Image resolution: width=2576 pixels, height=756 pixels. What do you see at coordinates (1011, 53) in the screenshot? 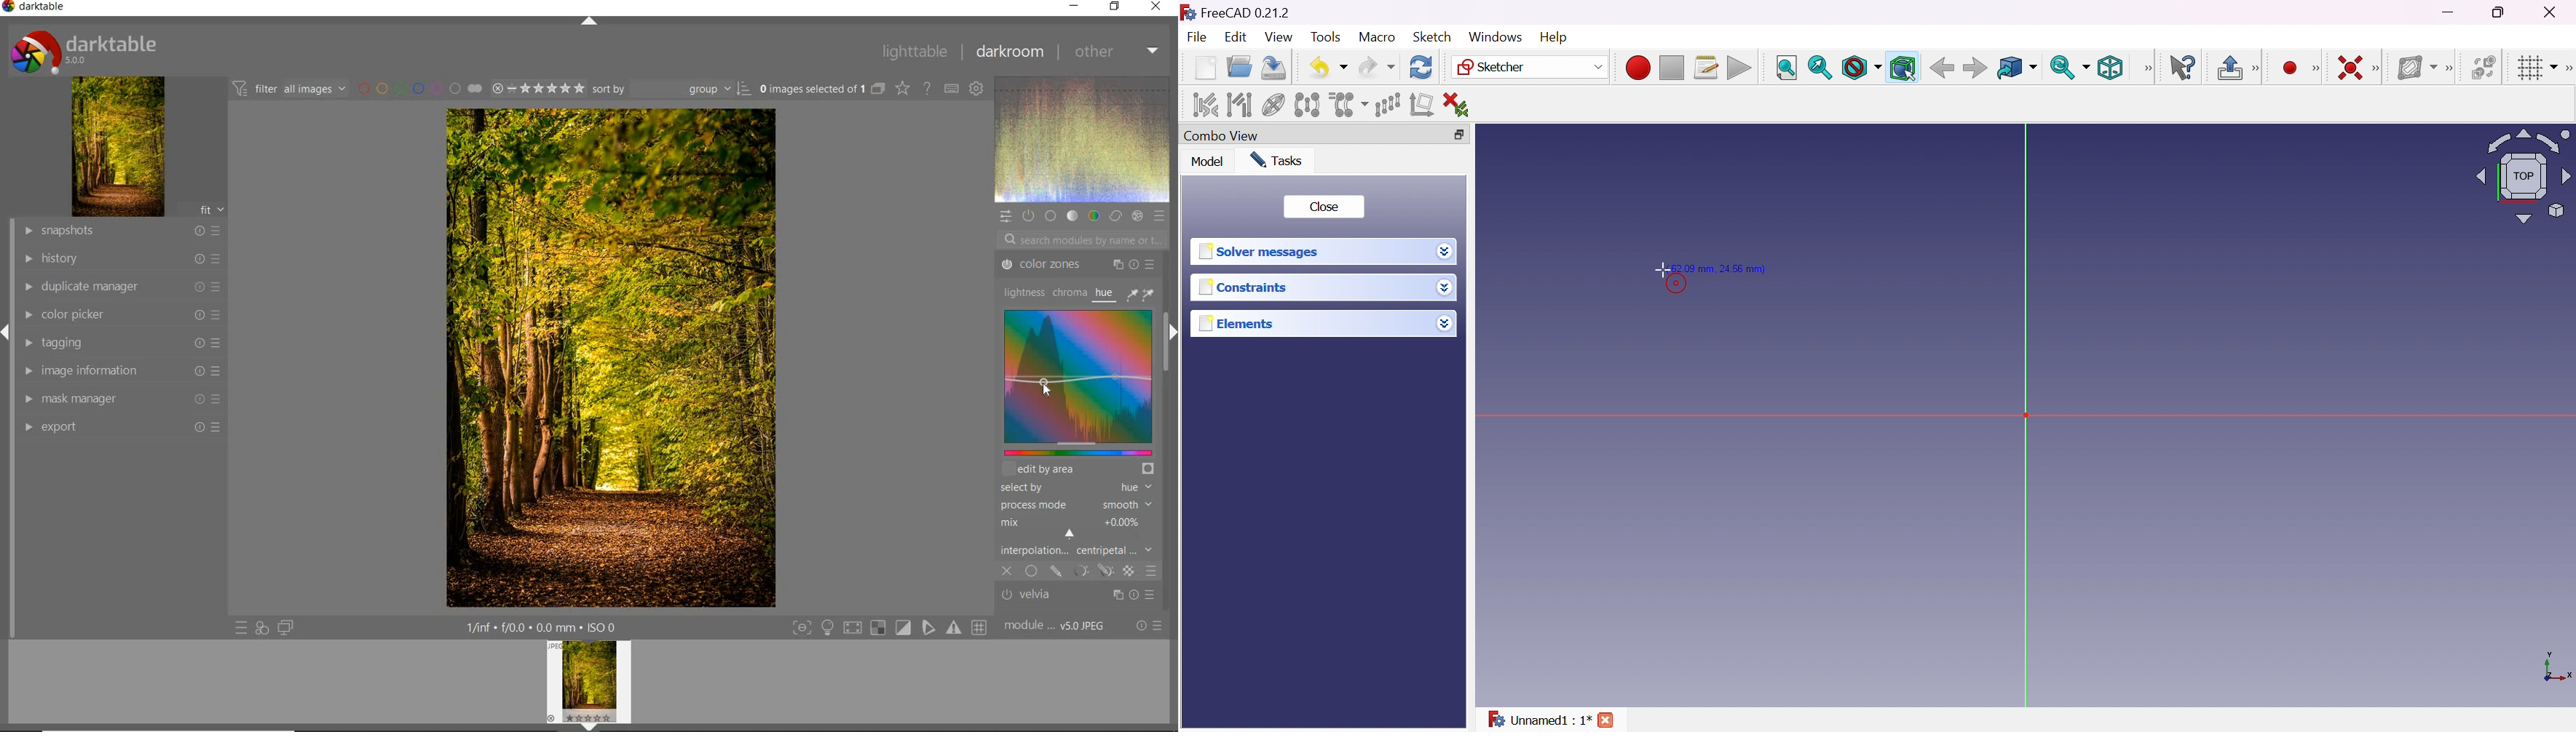
I see `DARKROOM` at bounding box center [1011, 53].